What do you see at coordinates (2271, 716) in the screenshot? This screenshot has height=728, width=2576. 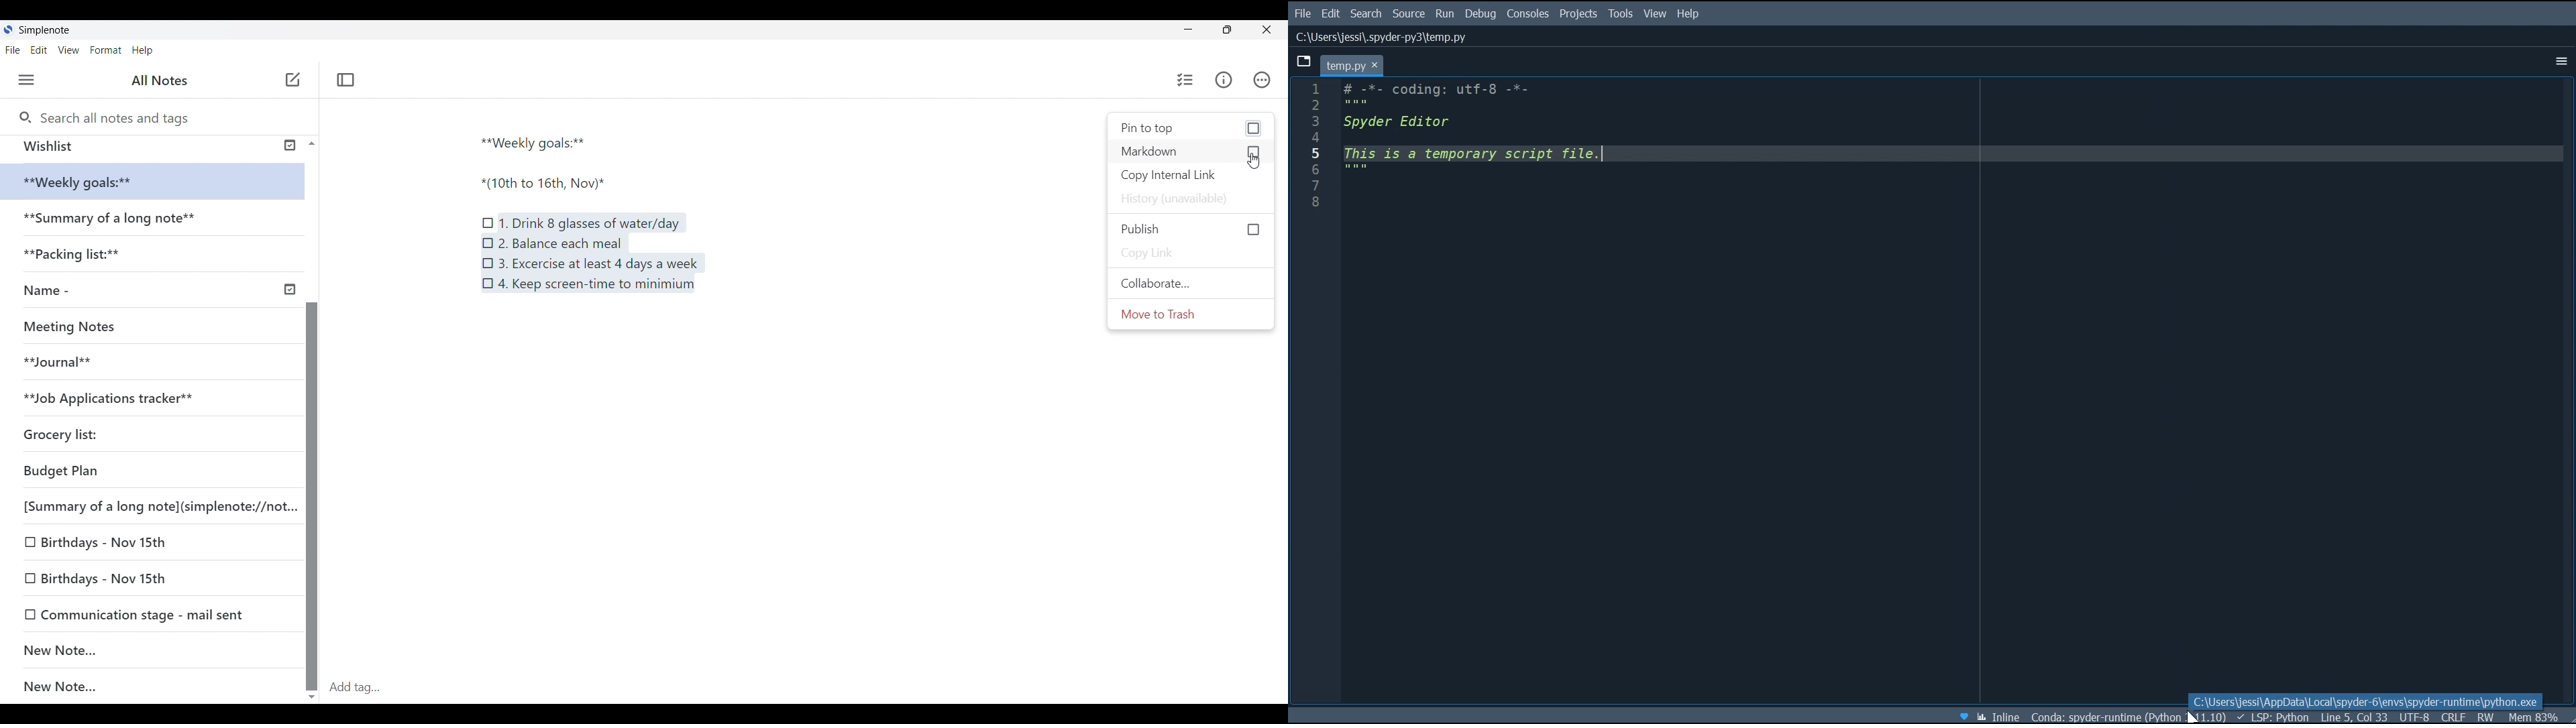 I see `LSP: PYTHON` at bounding box center [2271, 716].